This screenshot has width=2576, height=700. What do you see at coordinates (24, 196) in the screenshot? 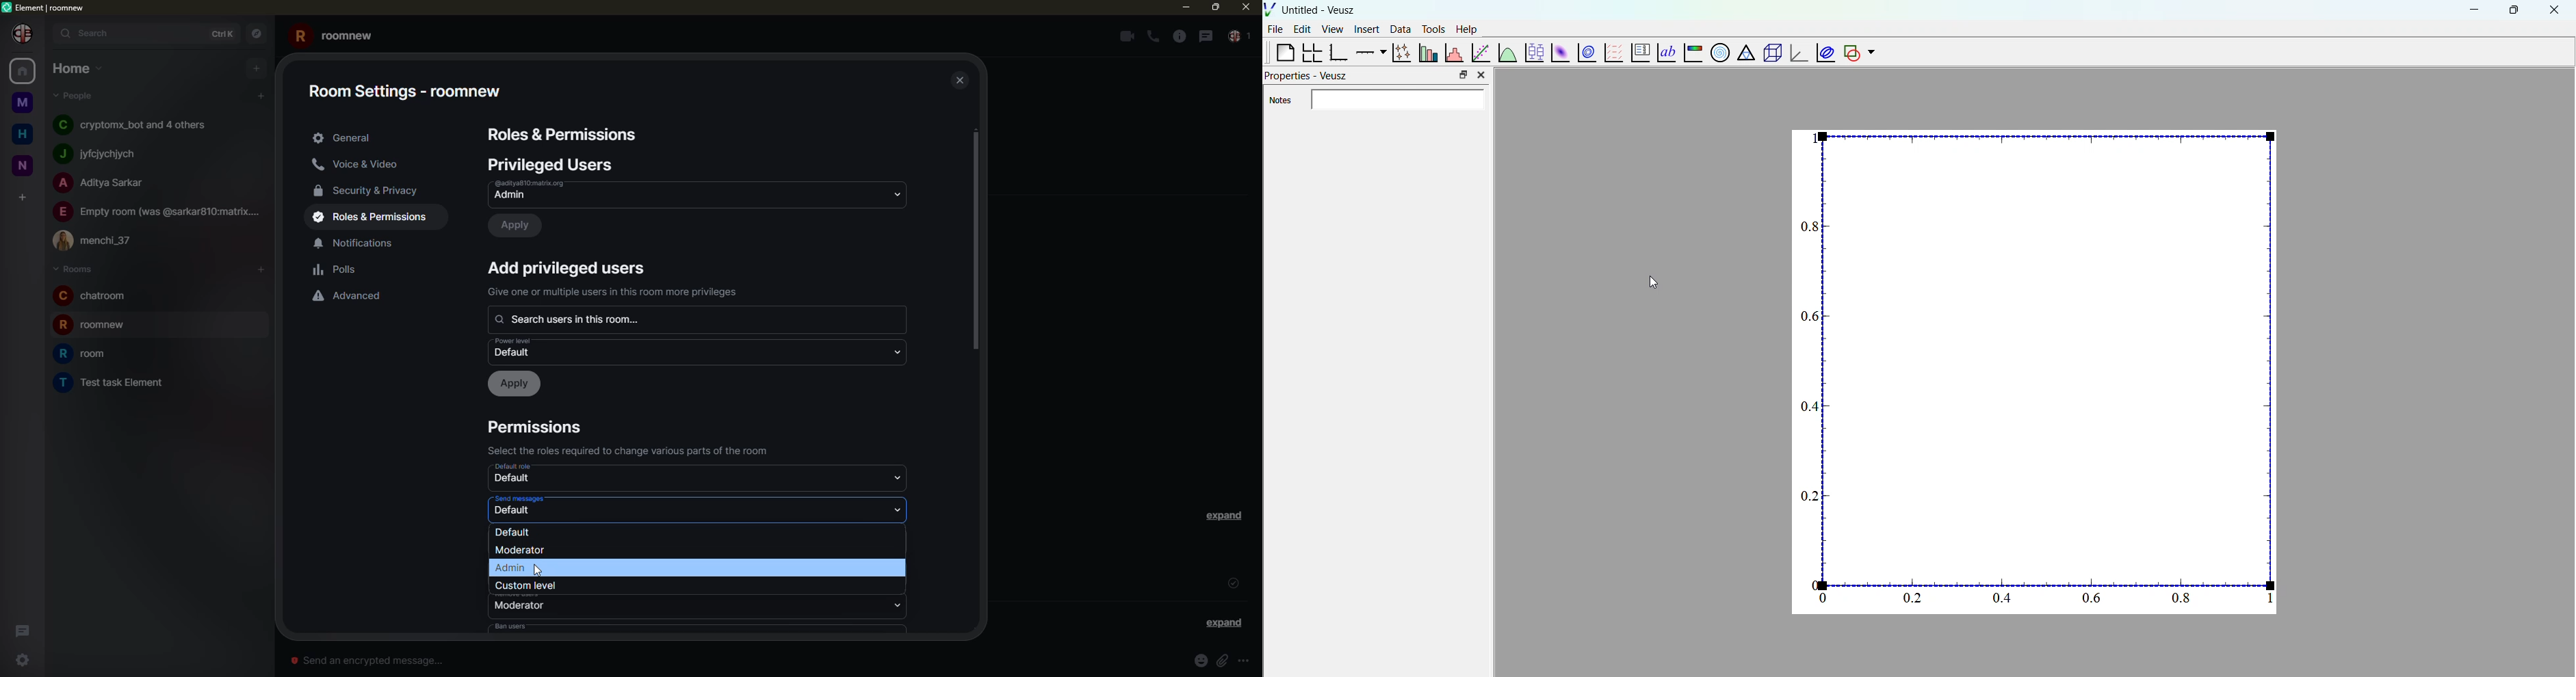
I see `add` at bounding box center [24, 196].